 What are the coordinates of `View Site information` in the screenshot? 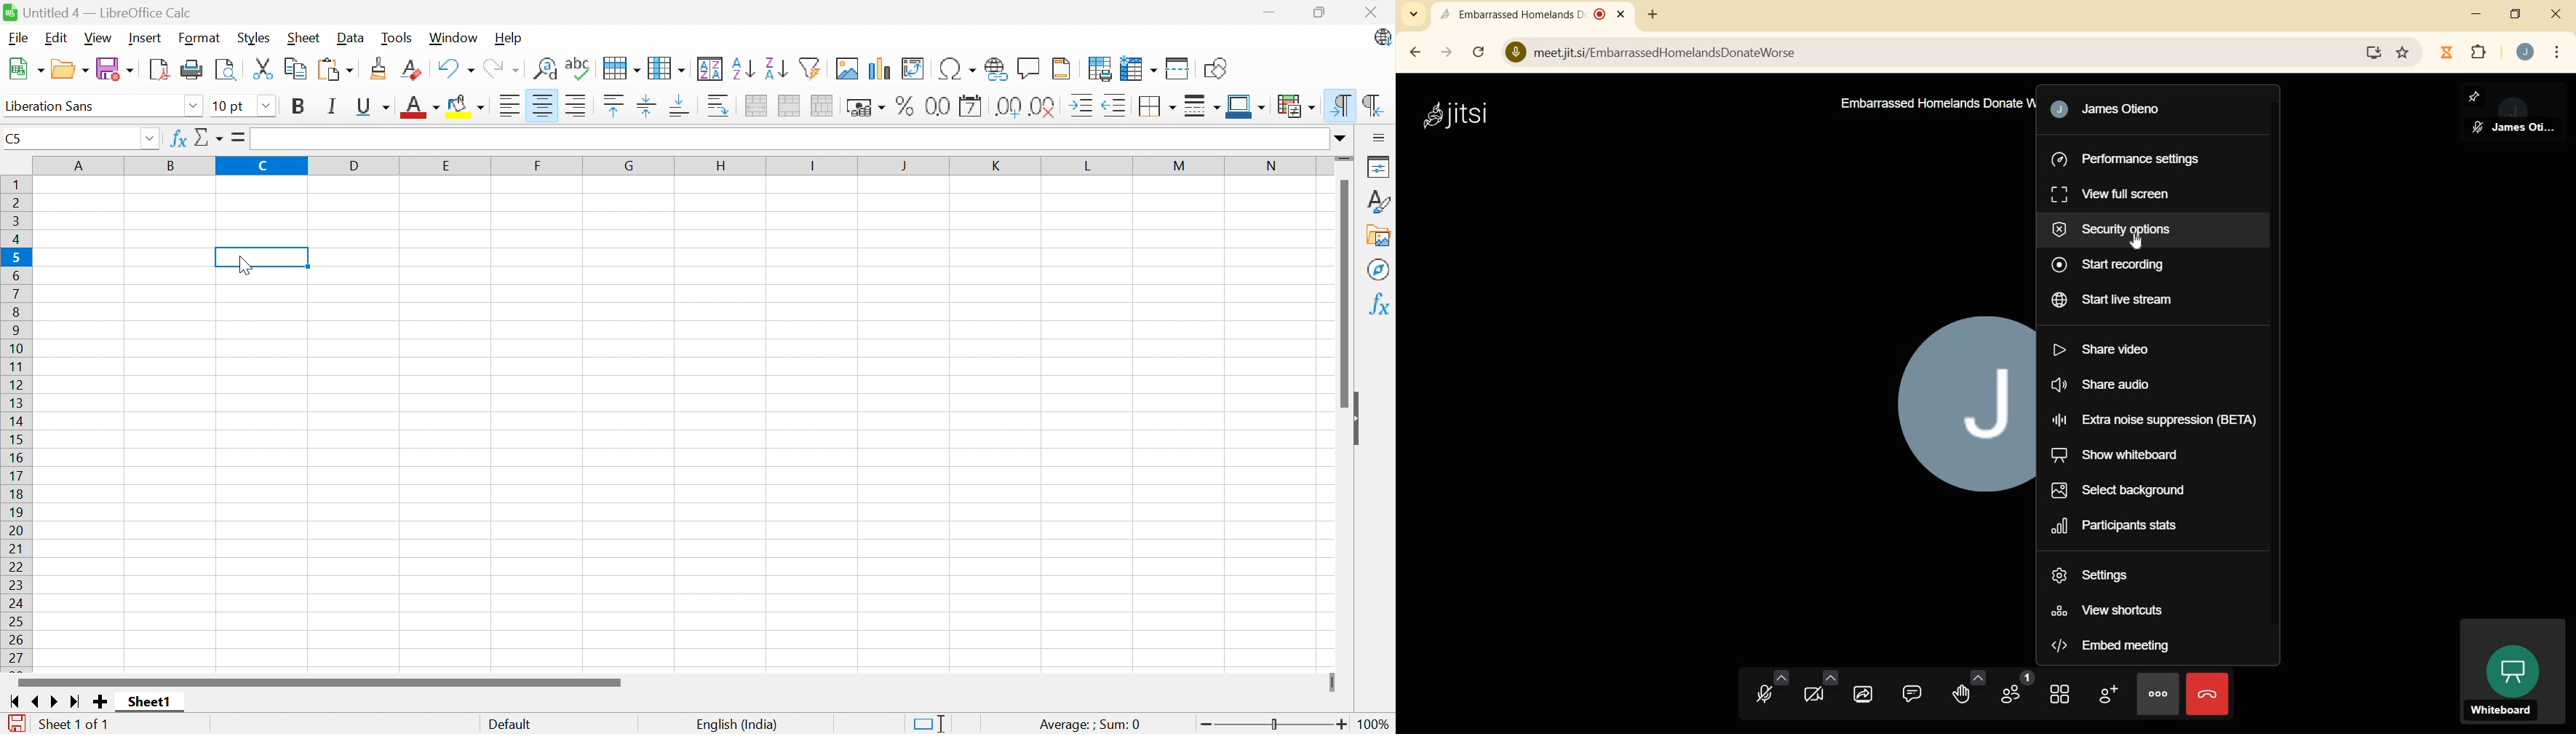 It's located at (1514, 52).